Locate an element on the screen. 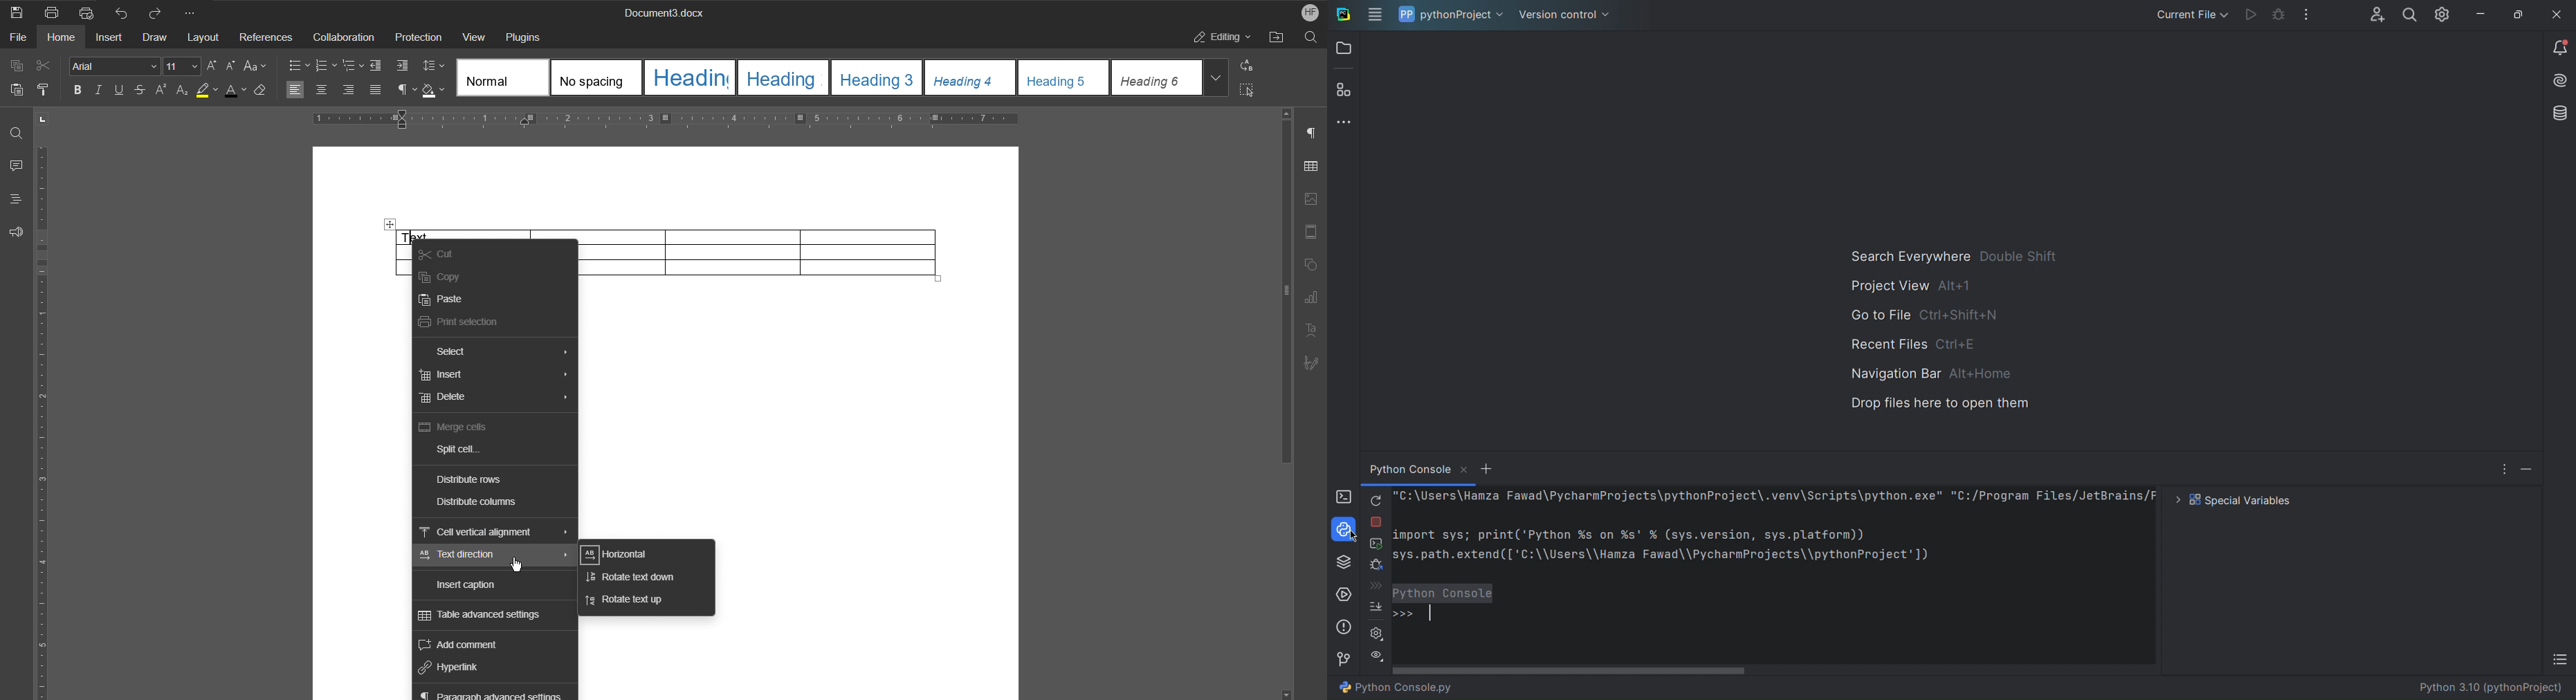  Normal is located at coordinates (502, 77).